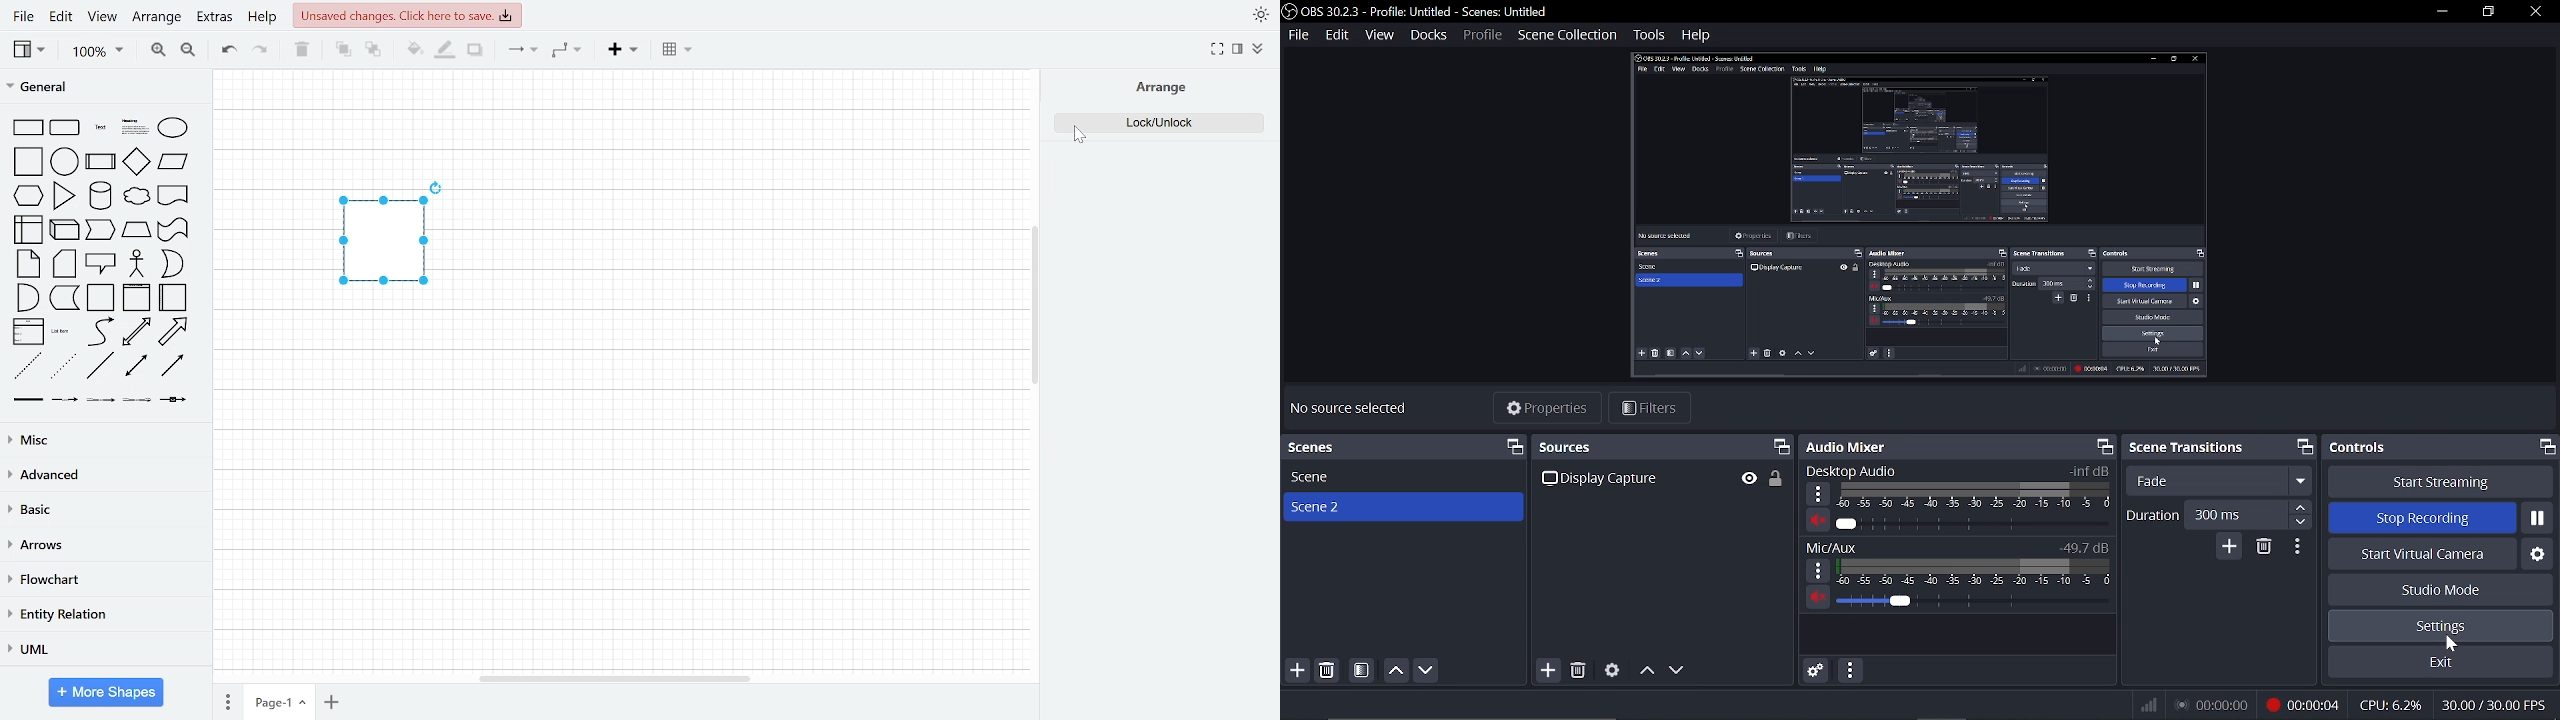 The image size is (2576, 728). What do you see at coordinates (2229, 546) in the screenshot?
I see `add transitions` at bounding box center [2229, 546].